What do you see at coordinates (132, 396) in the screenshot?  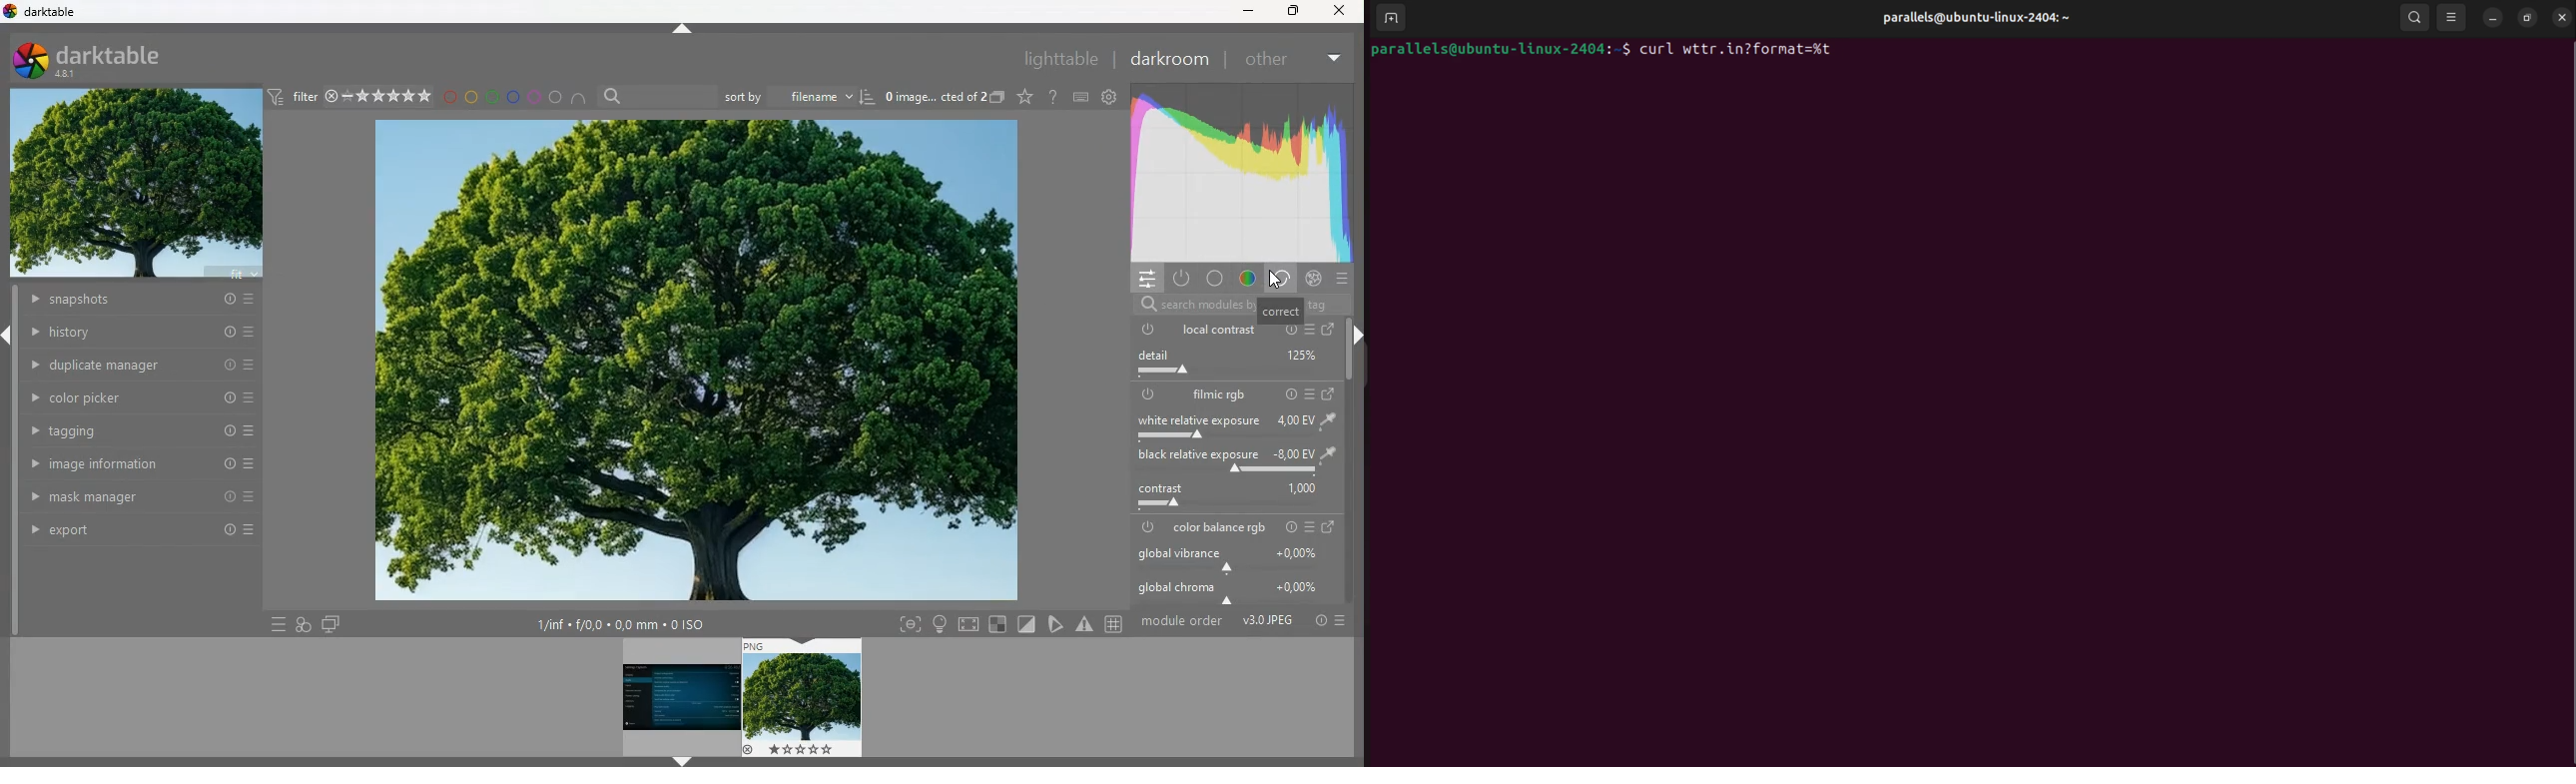 I see `color picker` at bounding box center [132, 396].